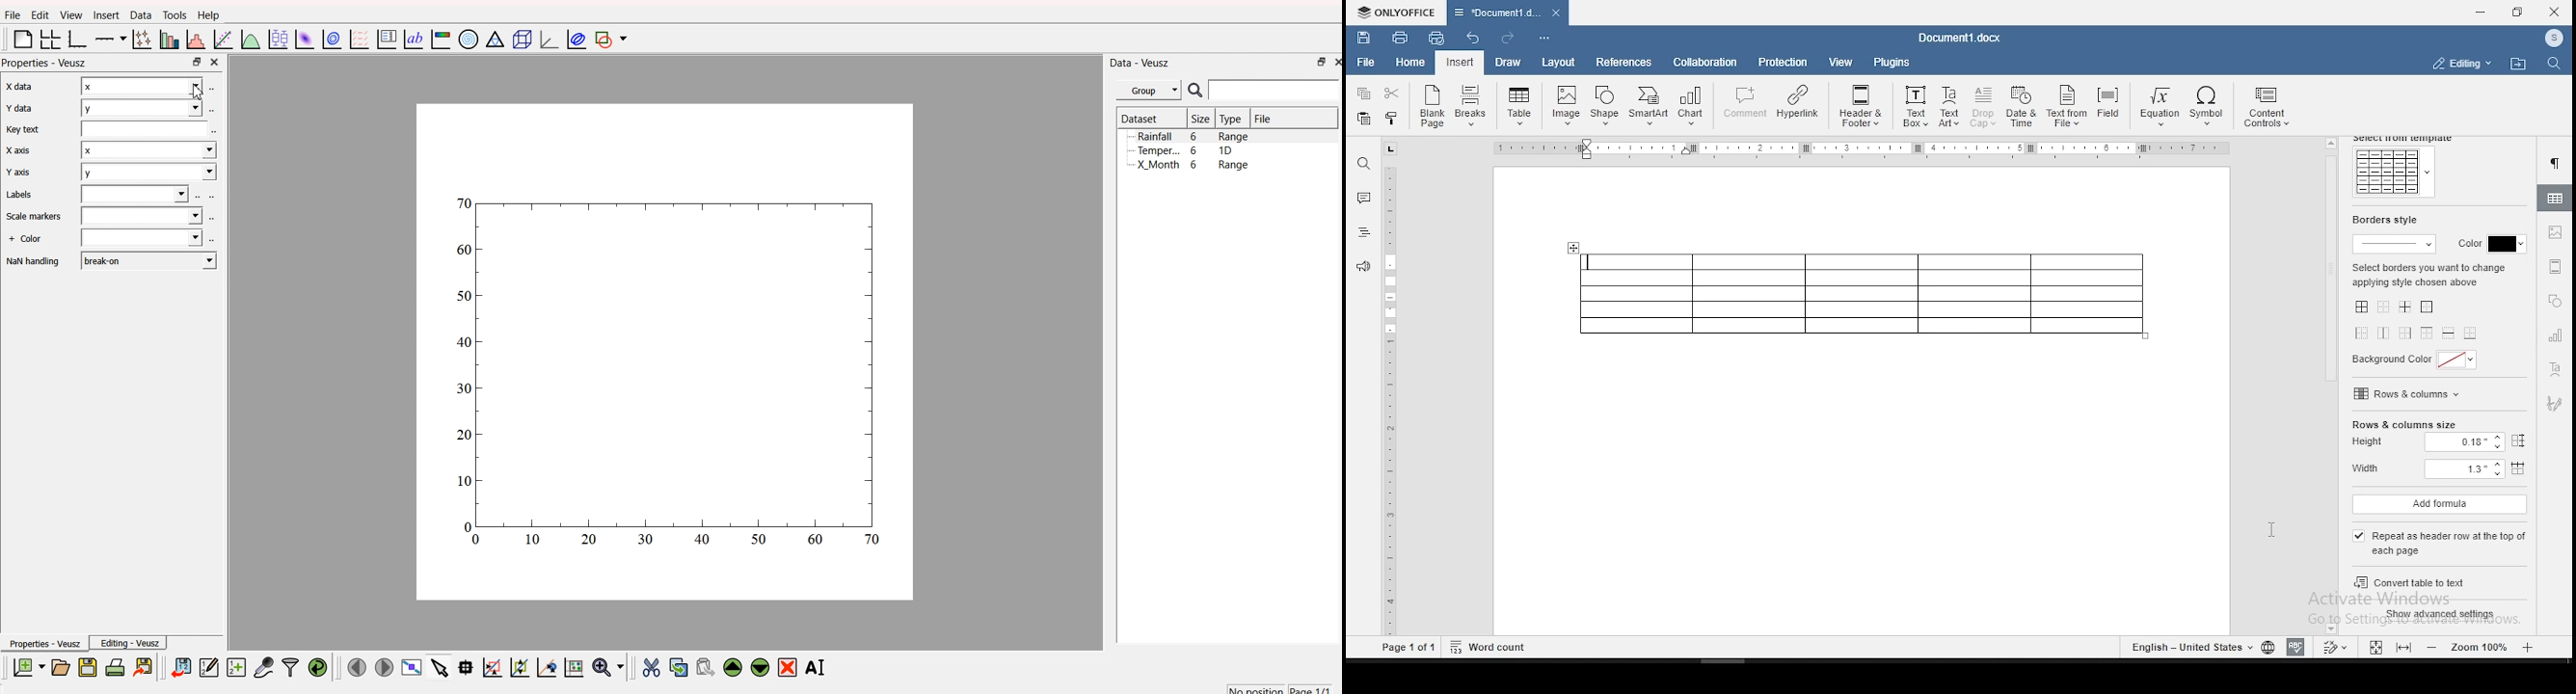  What do you see at coordinates (60, 666) in the screenshot?
I see `open a document` at bounding box center [60, 666].